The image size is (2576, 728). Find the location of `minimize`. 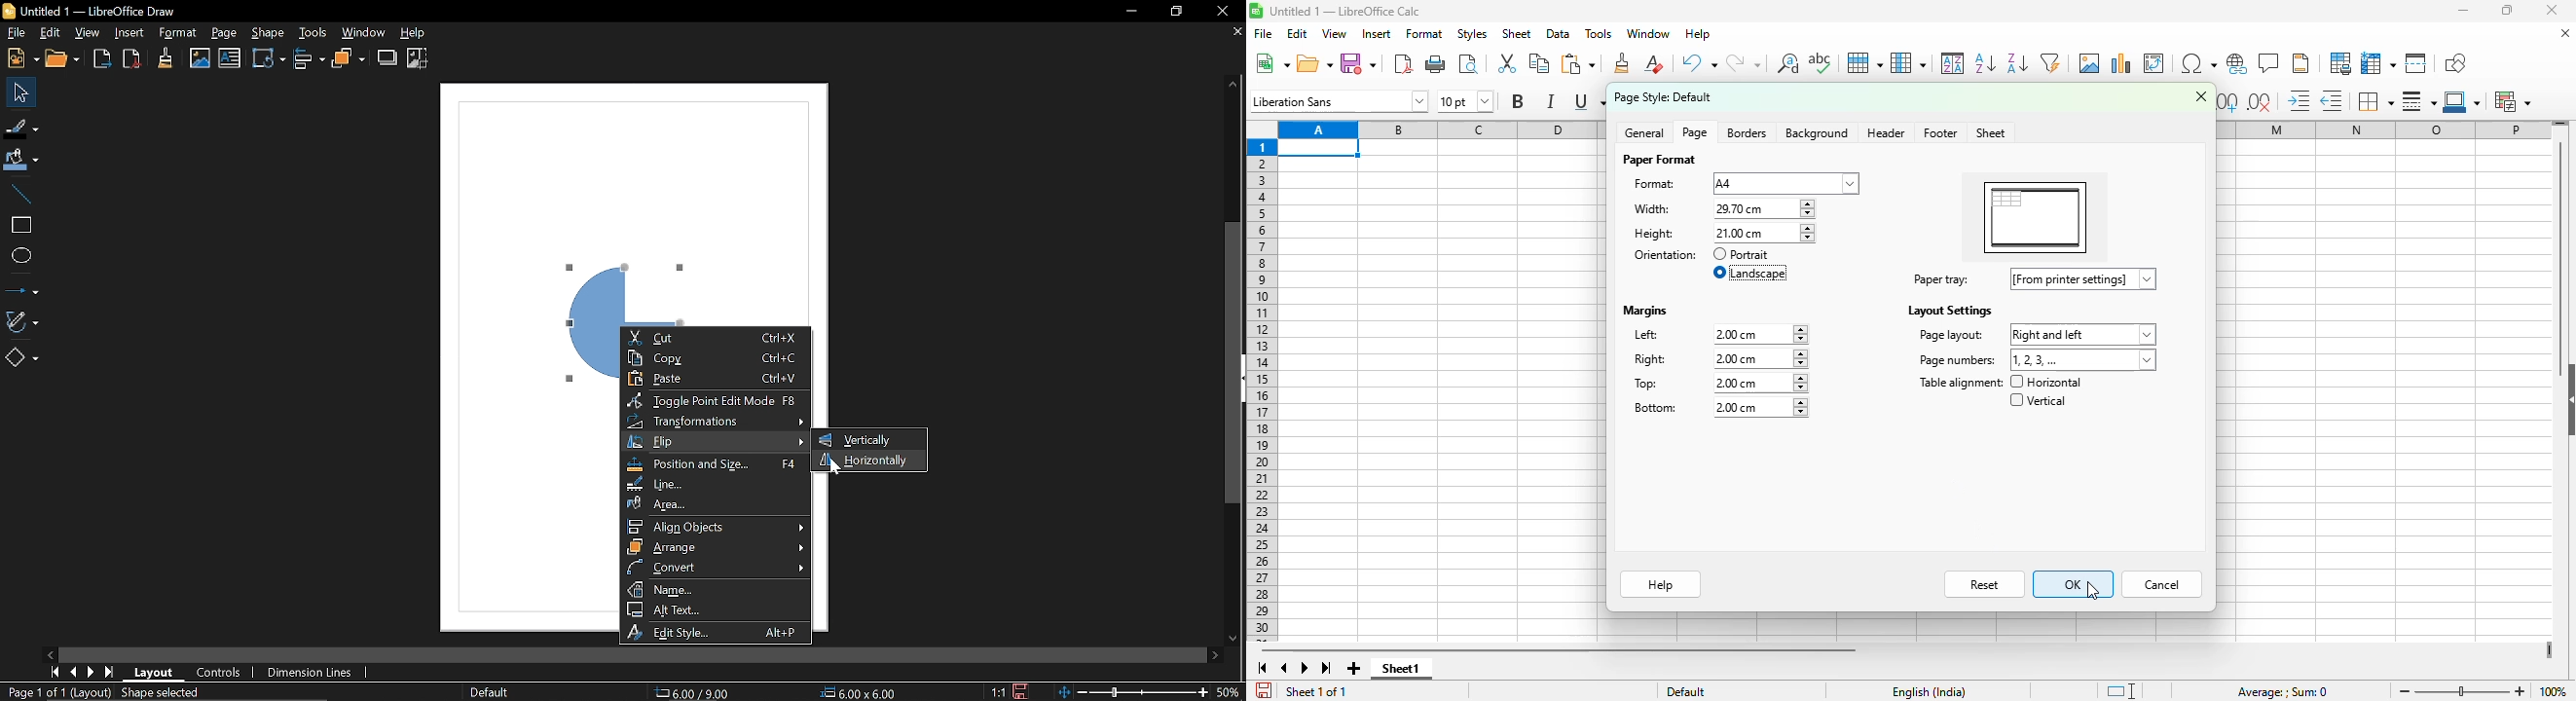

minimize is located at coordinates (2463, 10).